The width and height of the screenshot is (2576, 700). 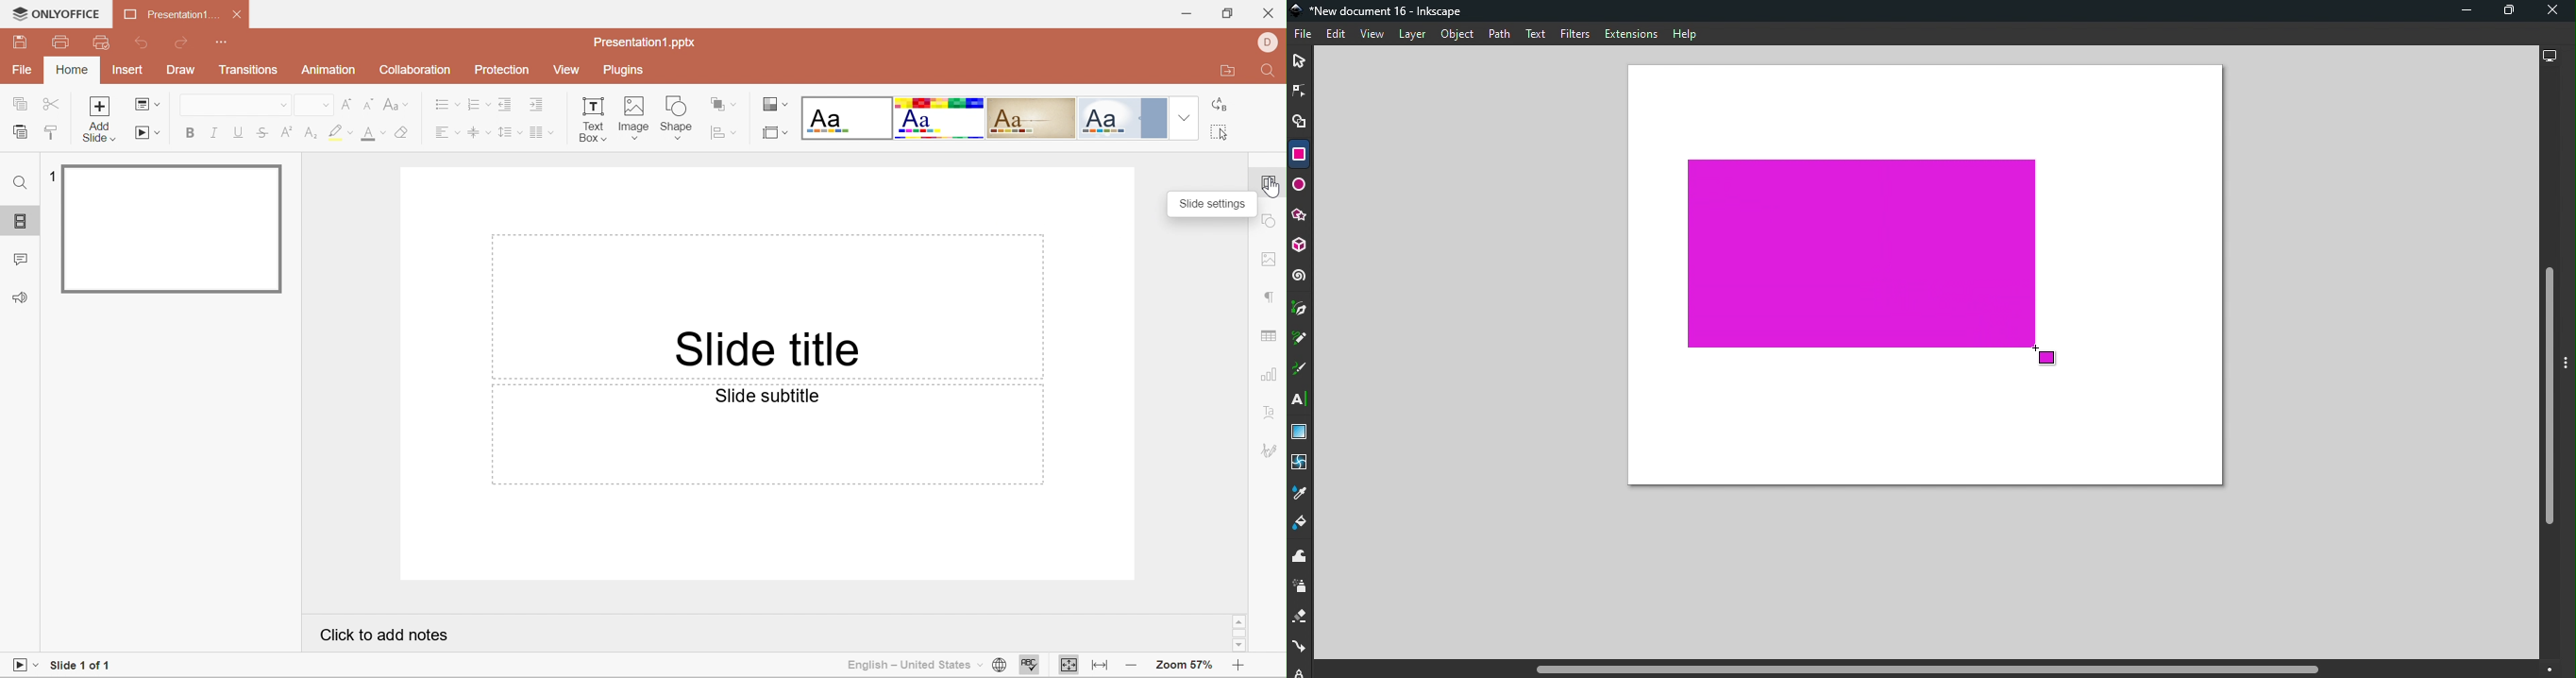 I want to click on Change color theme, so click(x=775, y=104).